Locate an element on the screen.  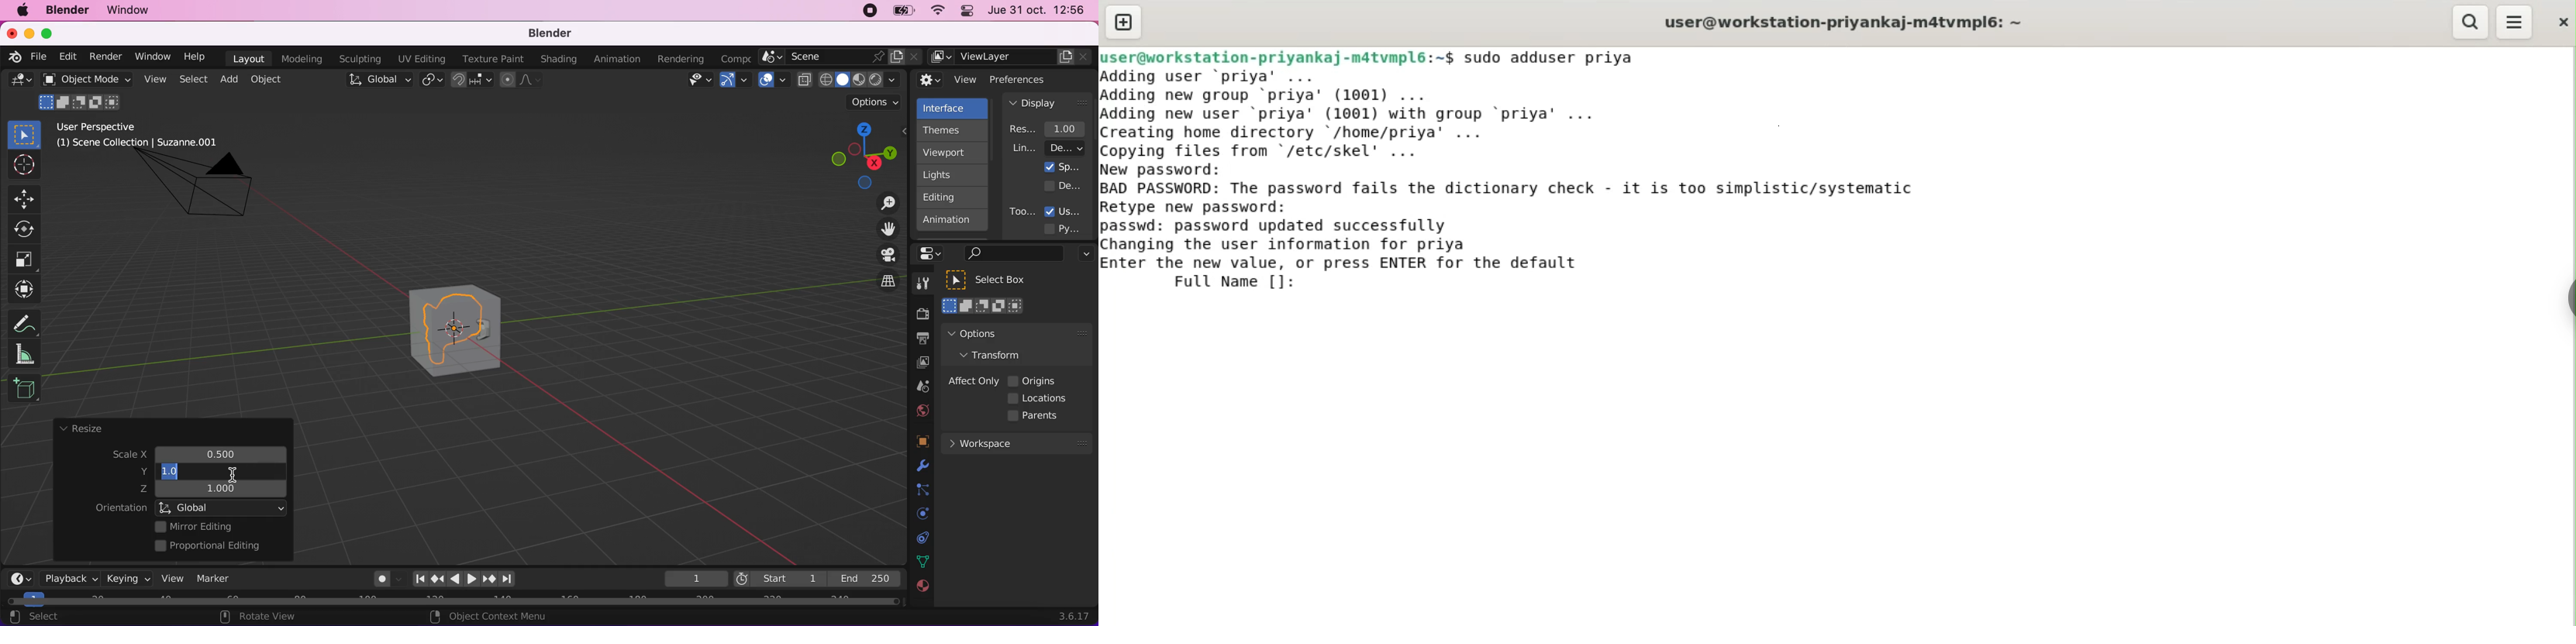
user perspective (1) scene collection | suzzane.001 is located at coordinates (143, 136).